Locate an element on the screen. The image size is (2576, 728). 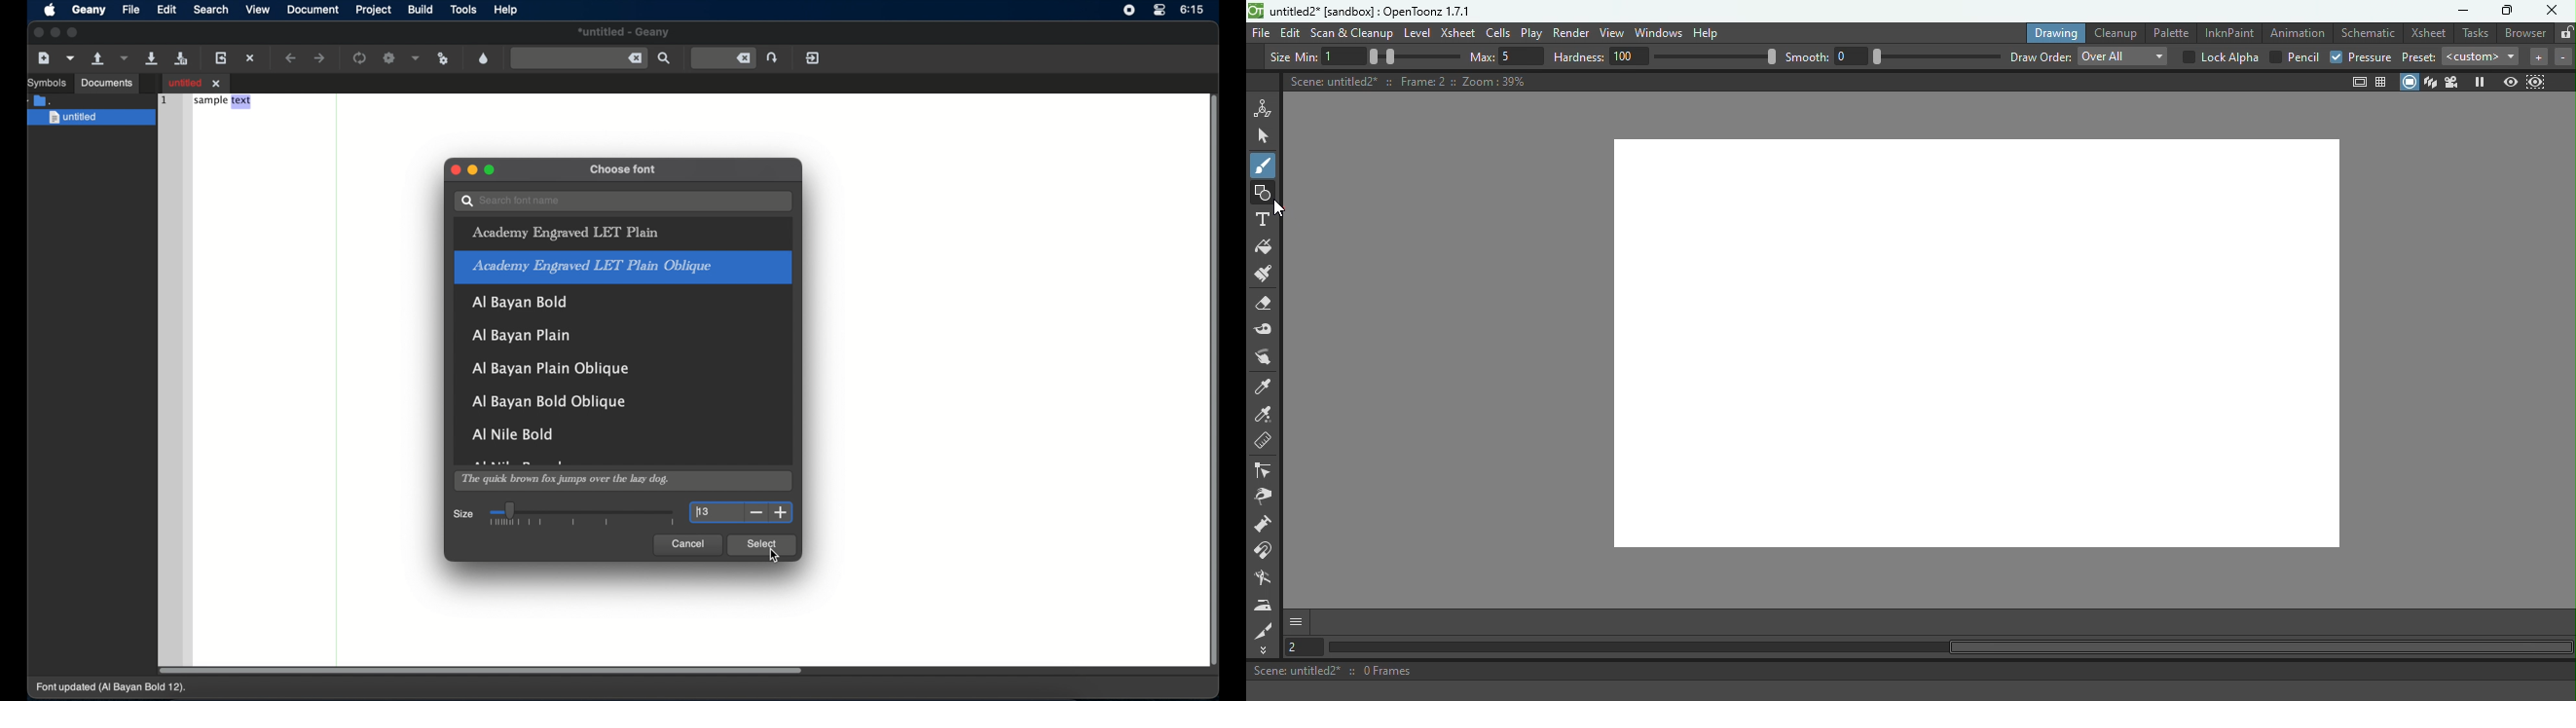
Pencil is located at coordinates (2292, 57).